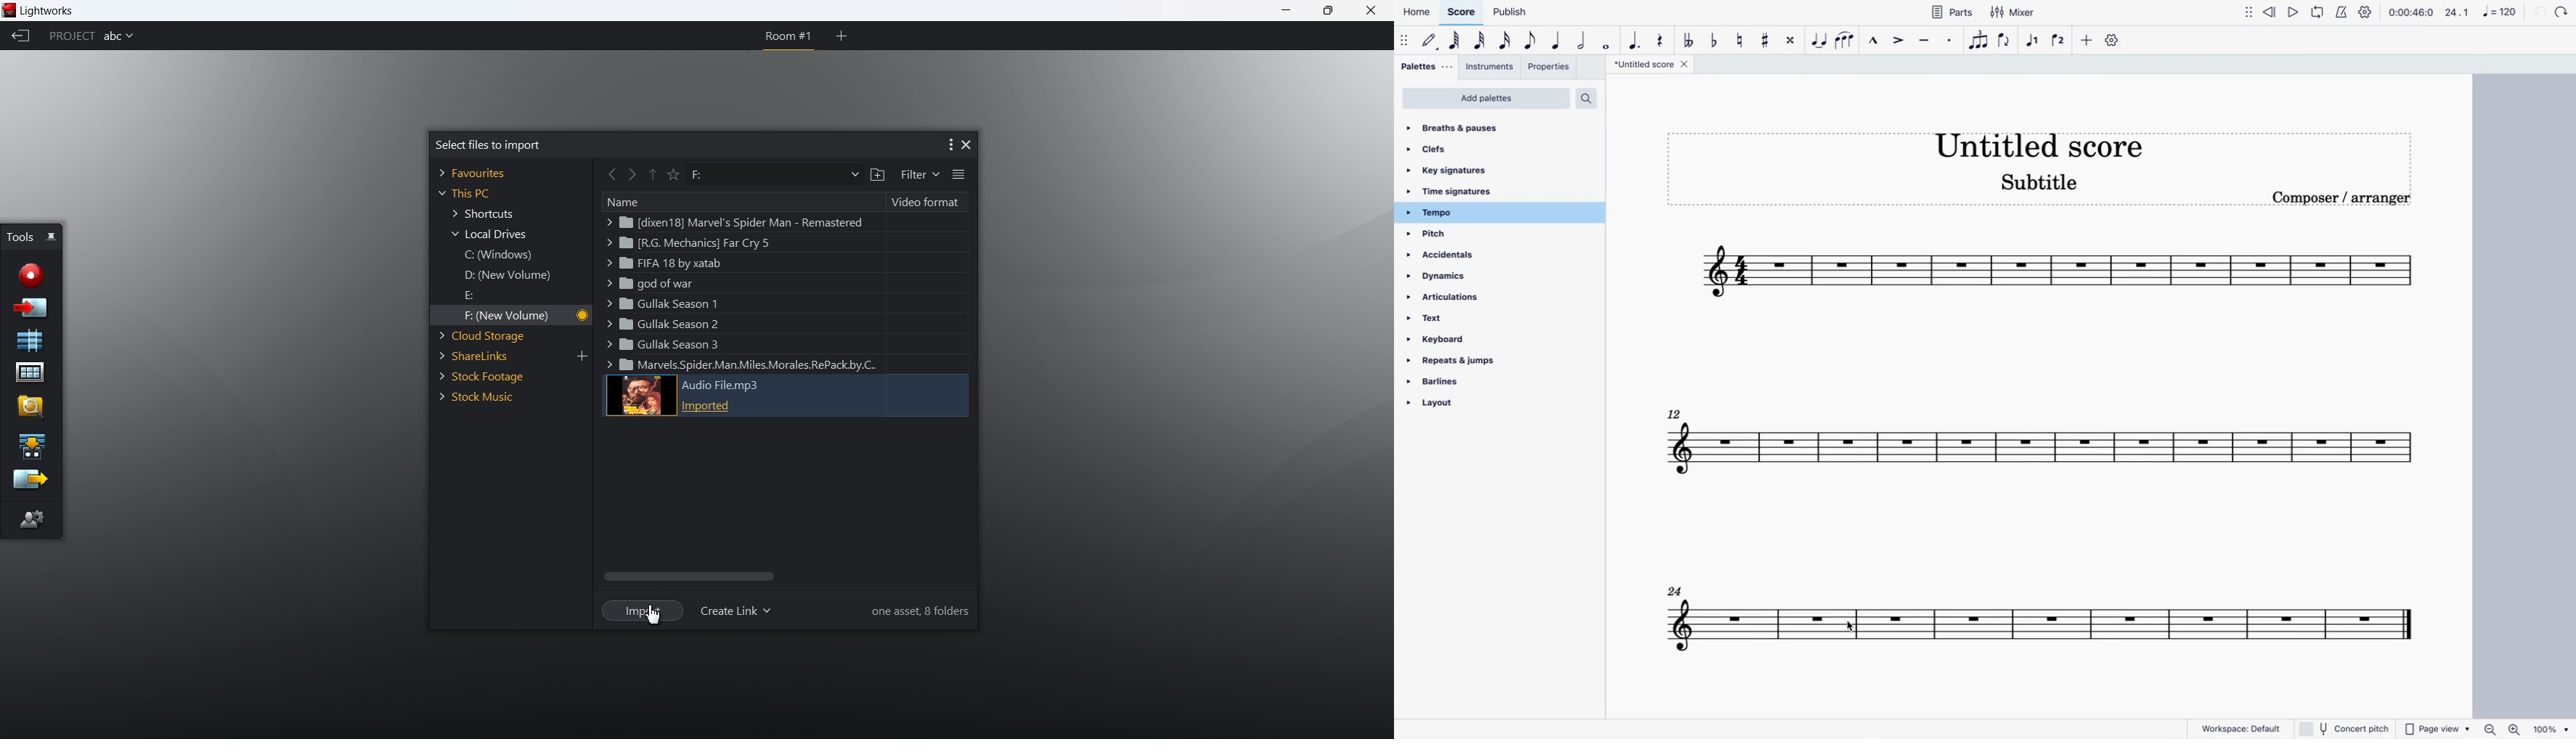 The image size is (2576, 756). What do you see at coordinates (2411, 13) in the screenshot?
I see `time` at bounding box center [2411, 13].